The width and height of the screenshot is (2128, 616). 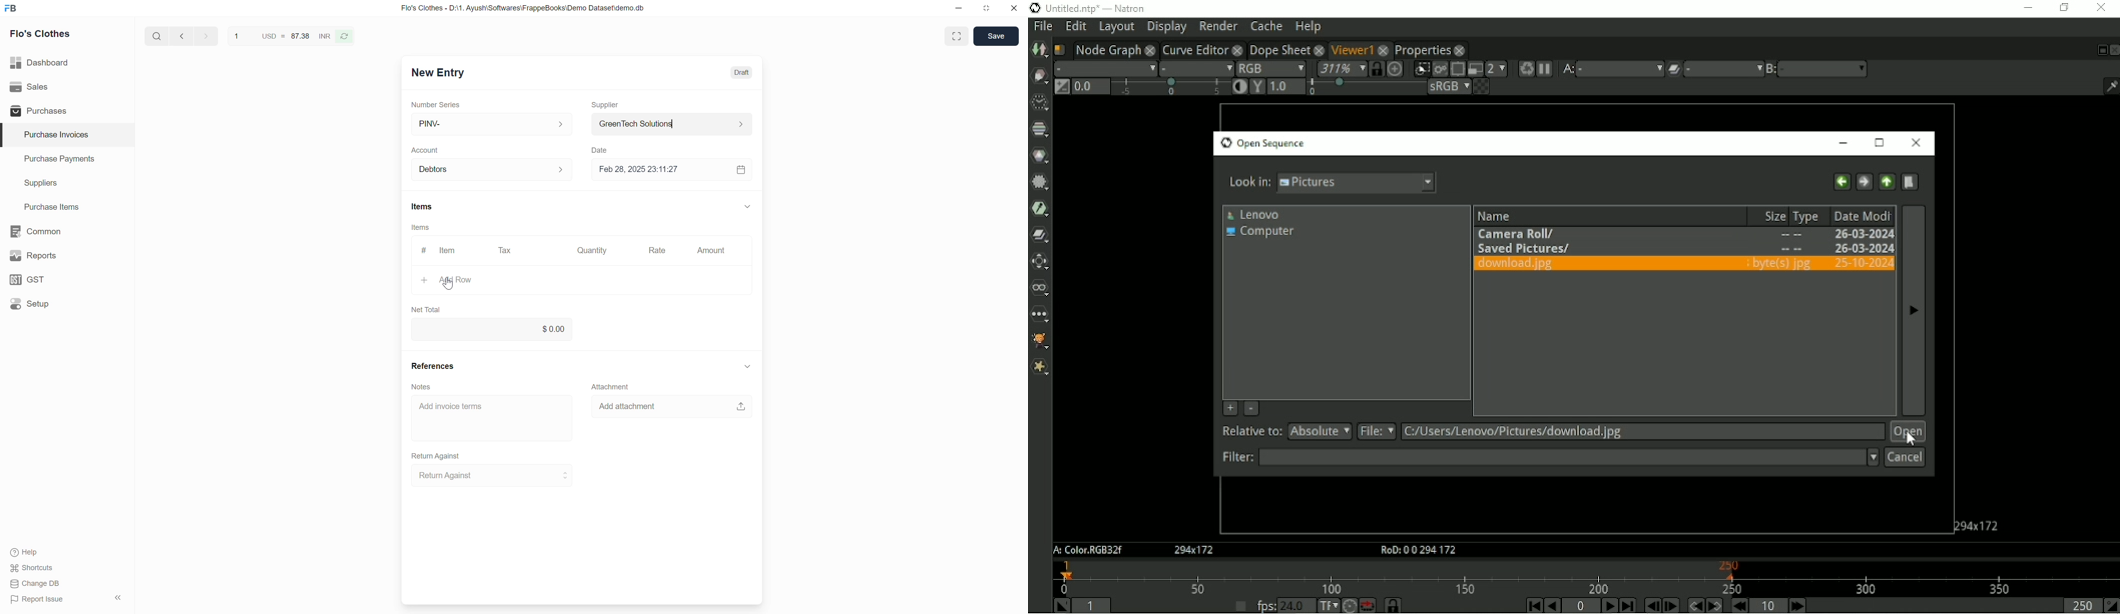 What do you see at coordinates (1040, 260) in the screenshot?
I see `Transform` at bounding box center [1040, 260].